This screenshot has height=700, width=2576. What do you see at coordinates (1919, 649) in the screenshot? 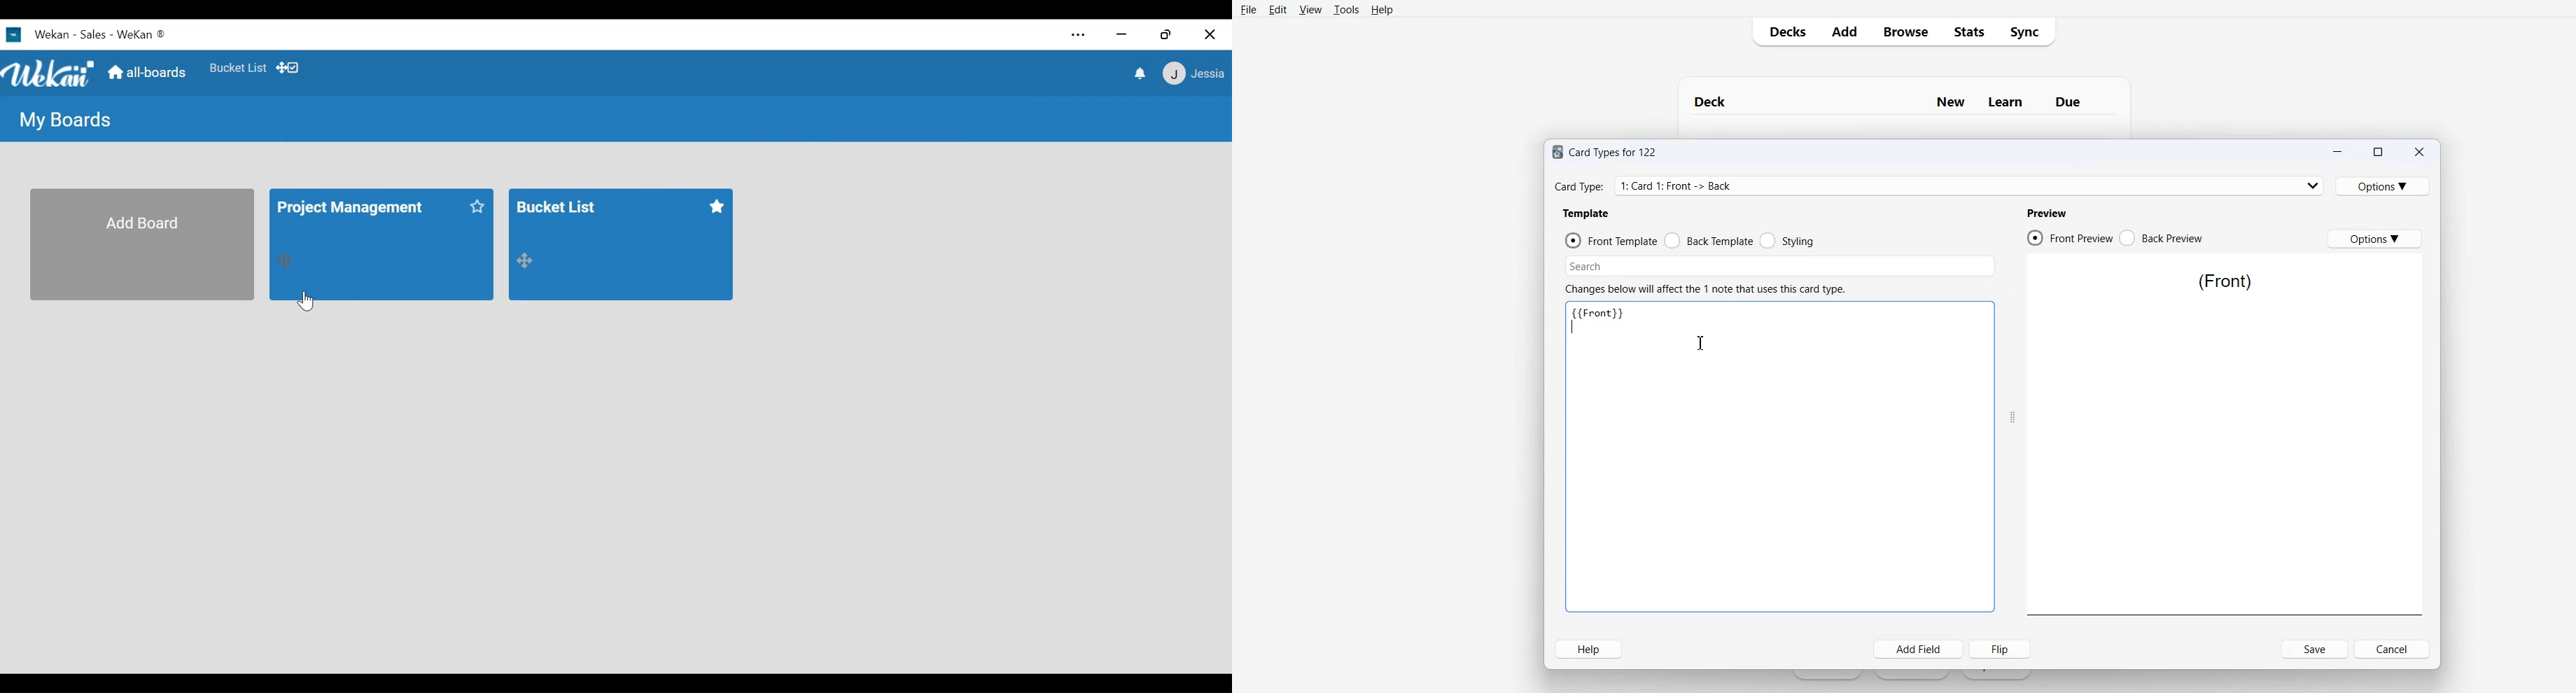
I see `Add Field` at bounding box center [1919, 649].